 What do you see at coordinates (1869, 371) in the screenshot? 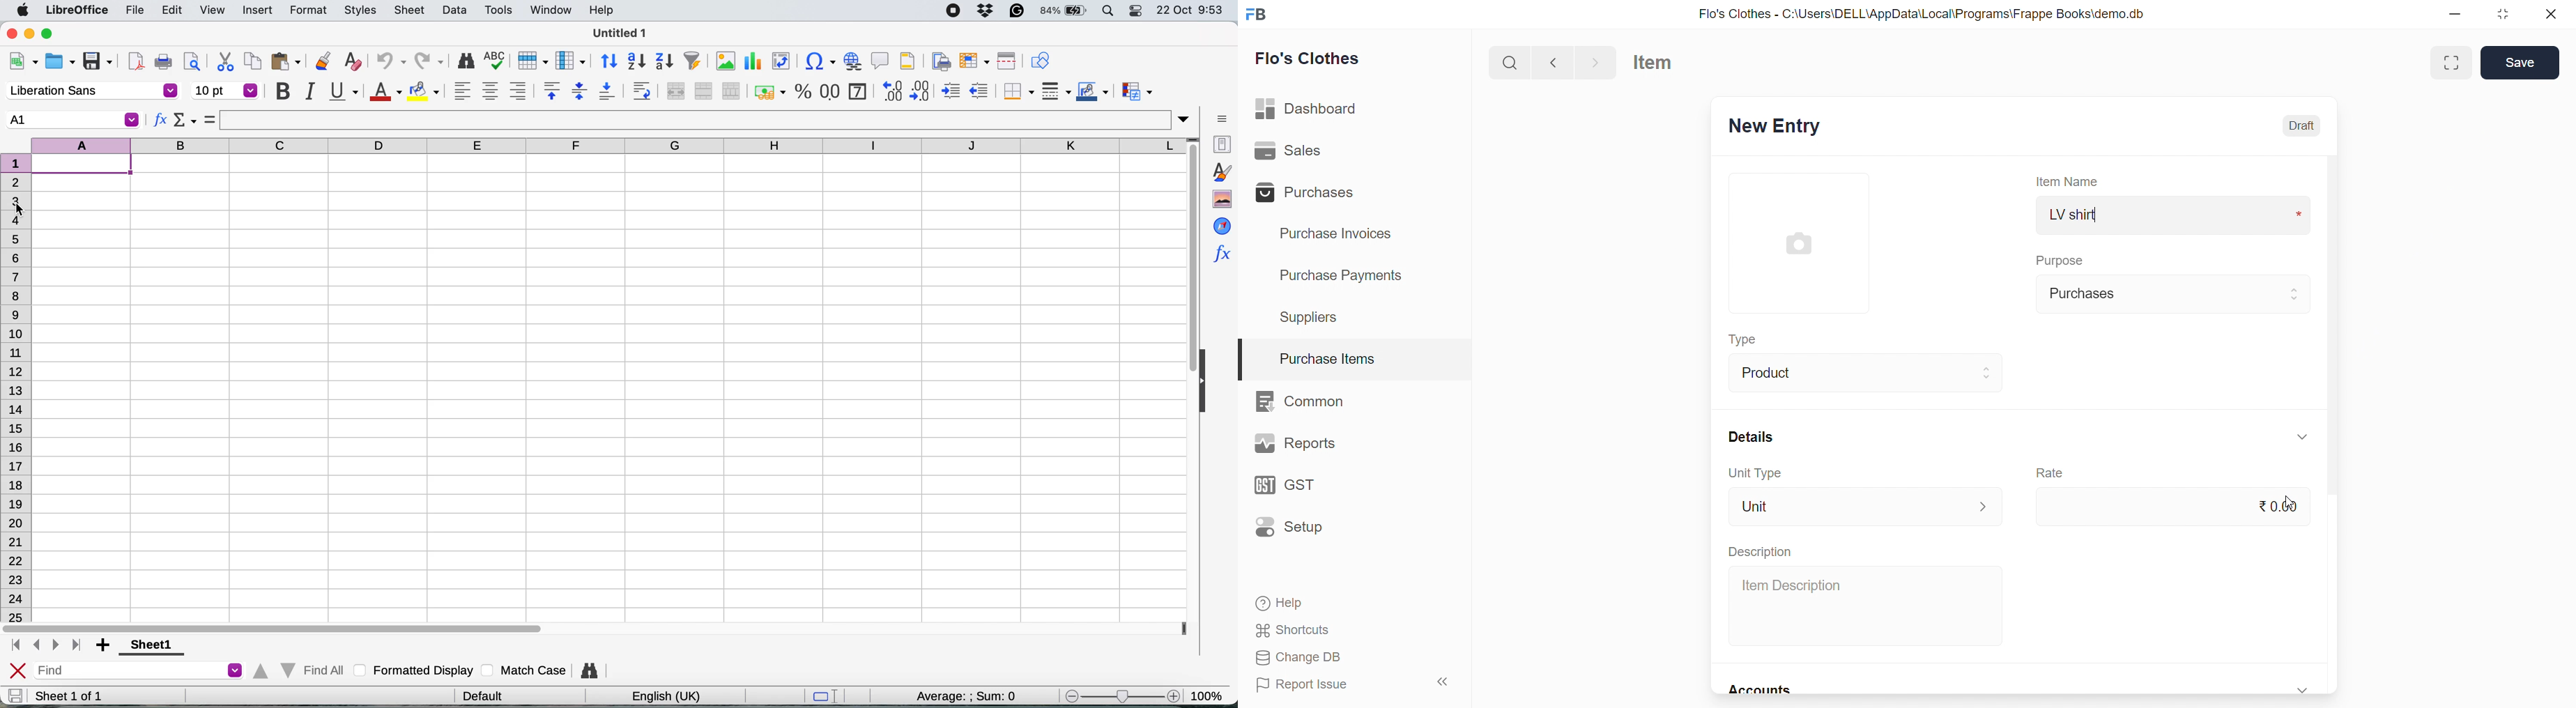
I see `Product` at bounding box center [1869, 371].